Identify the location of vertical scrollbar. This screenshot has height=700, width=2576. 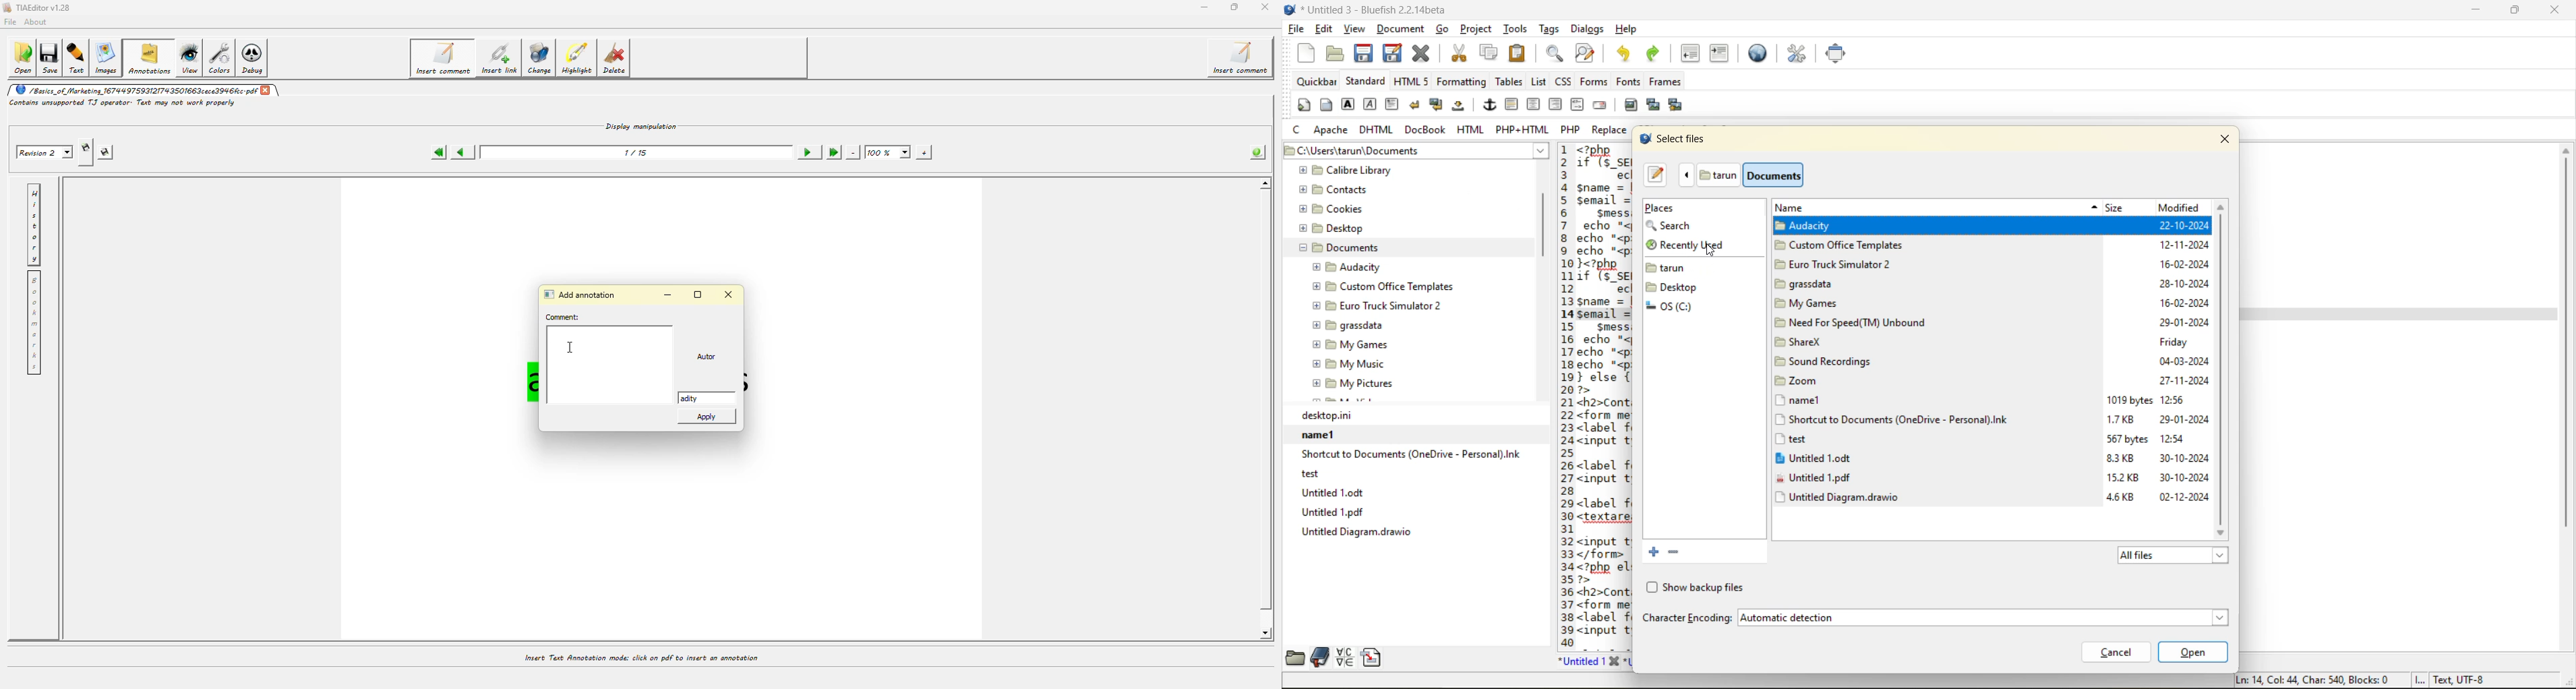
(2566, 396).